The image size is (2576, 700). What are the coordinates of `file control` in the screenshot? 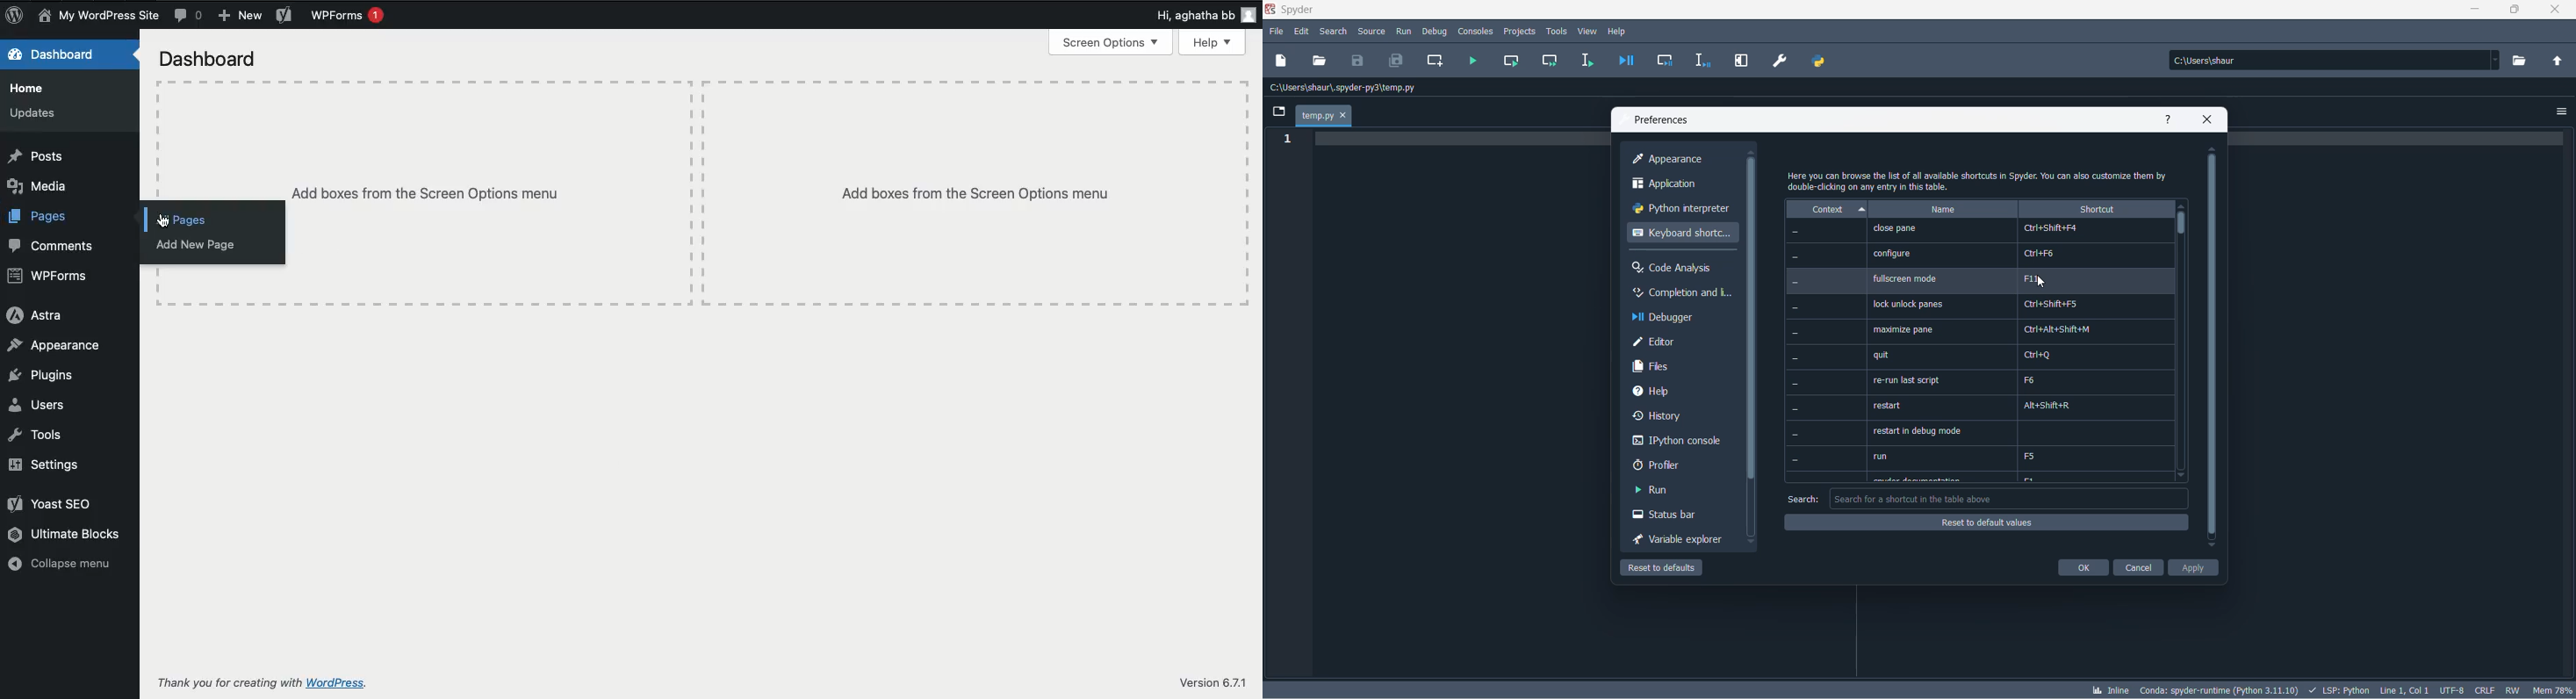 It's located at (2516, 689).